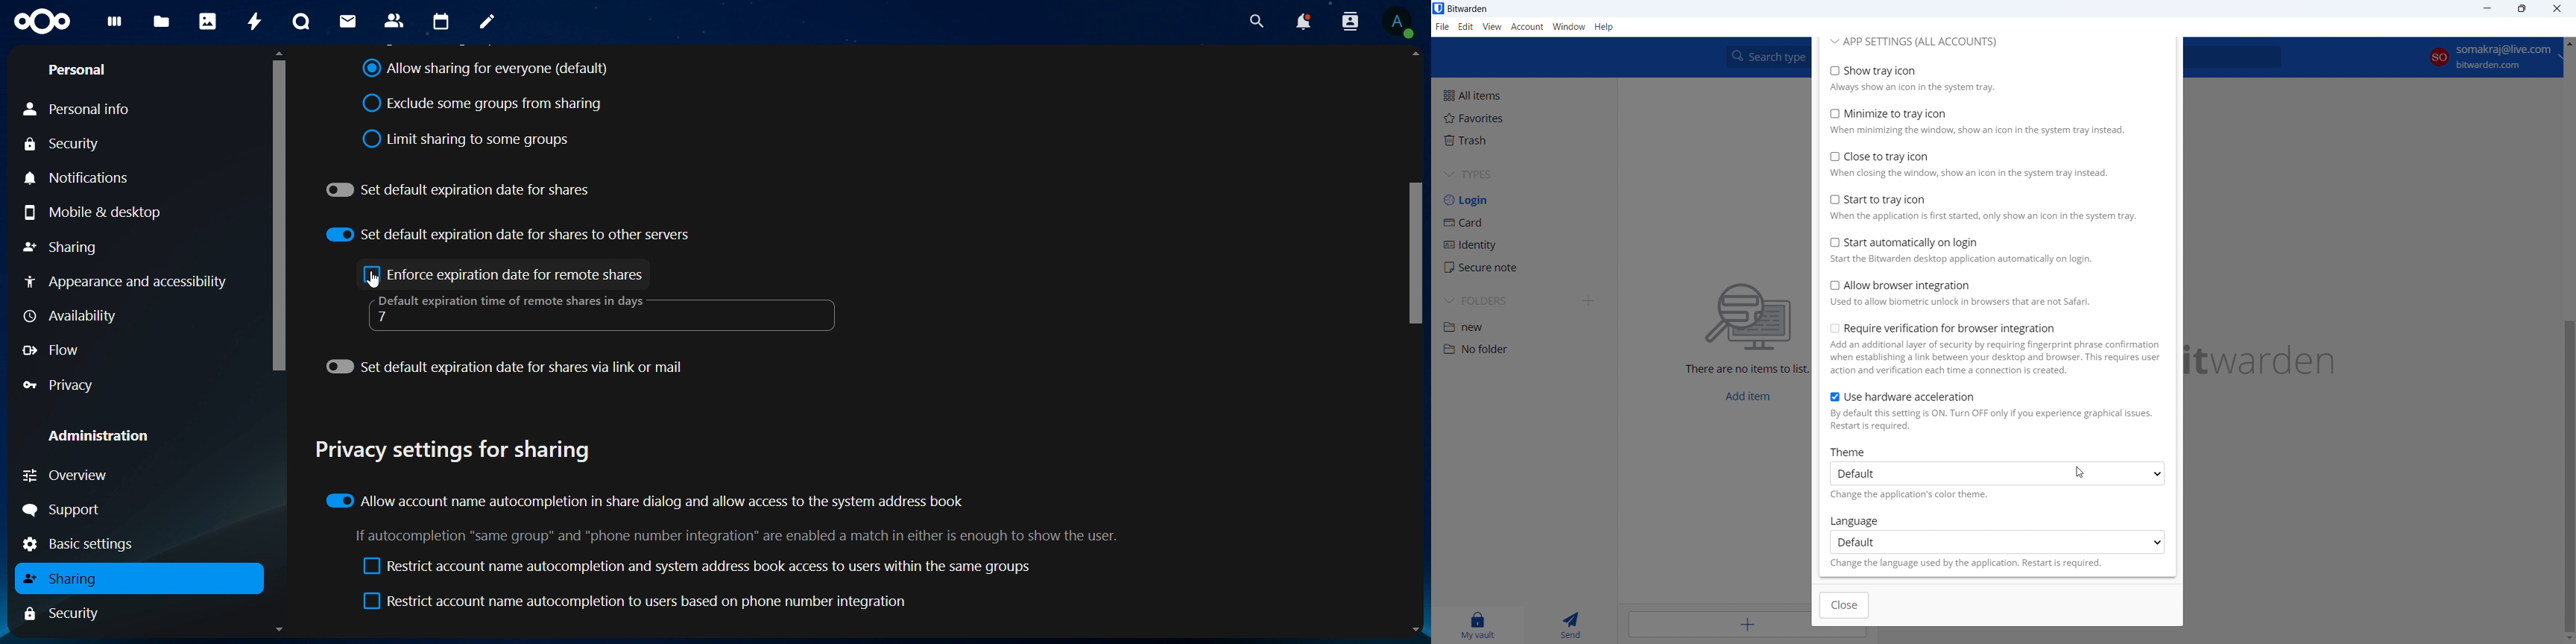 The width and height of the screenshot is (2576, 644). Describe the element at coordinates (1399, 25) in the screenshot. I see `view profile` at that location.